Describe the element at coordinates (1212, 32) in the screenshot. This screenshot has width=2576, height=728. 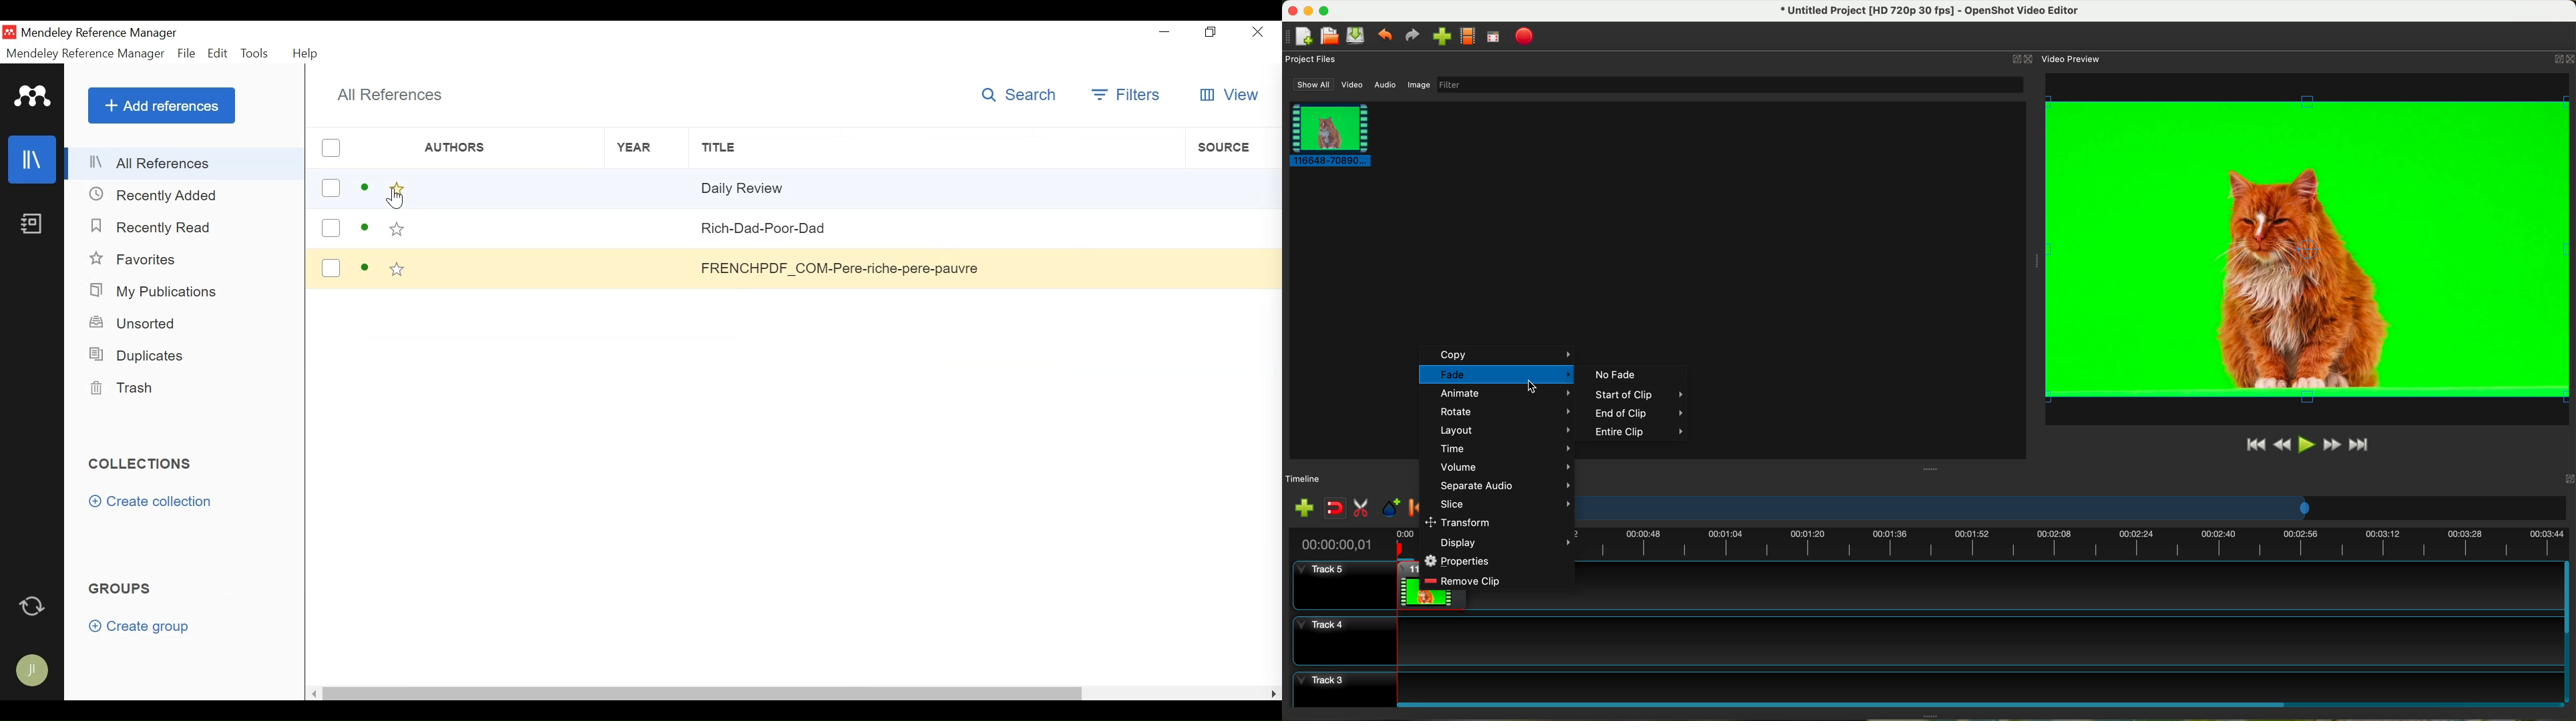
I see `Restore` at that location.